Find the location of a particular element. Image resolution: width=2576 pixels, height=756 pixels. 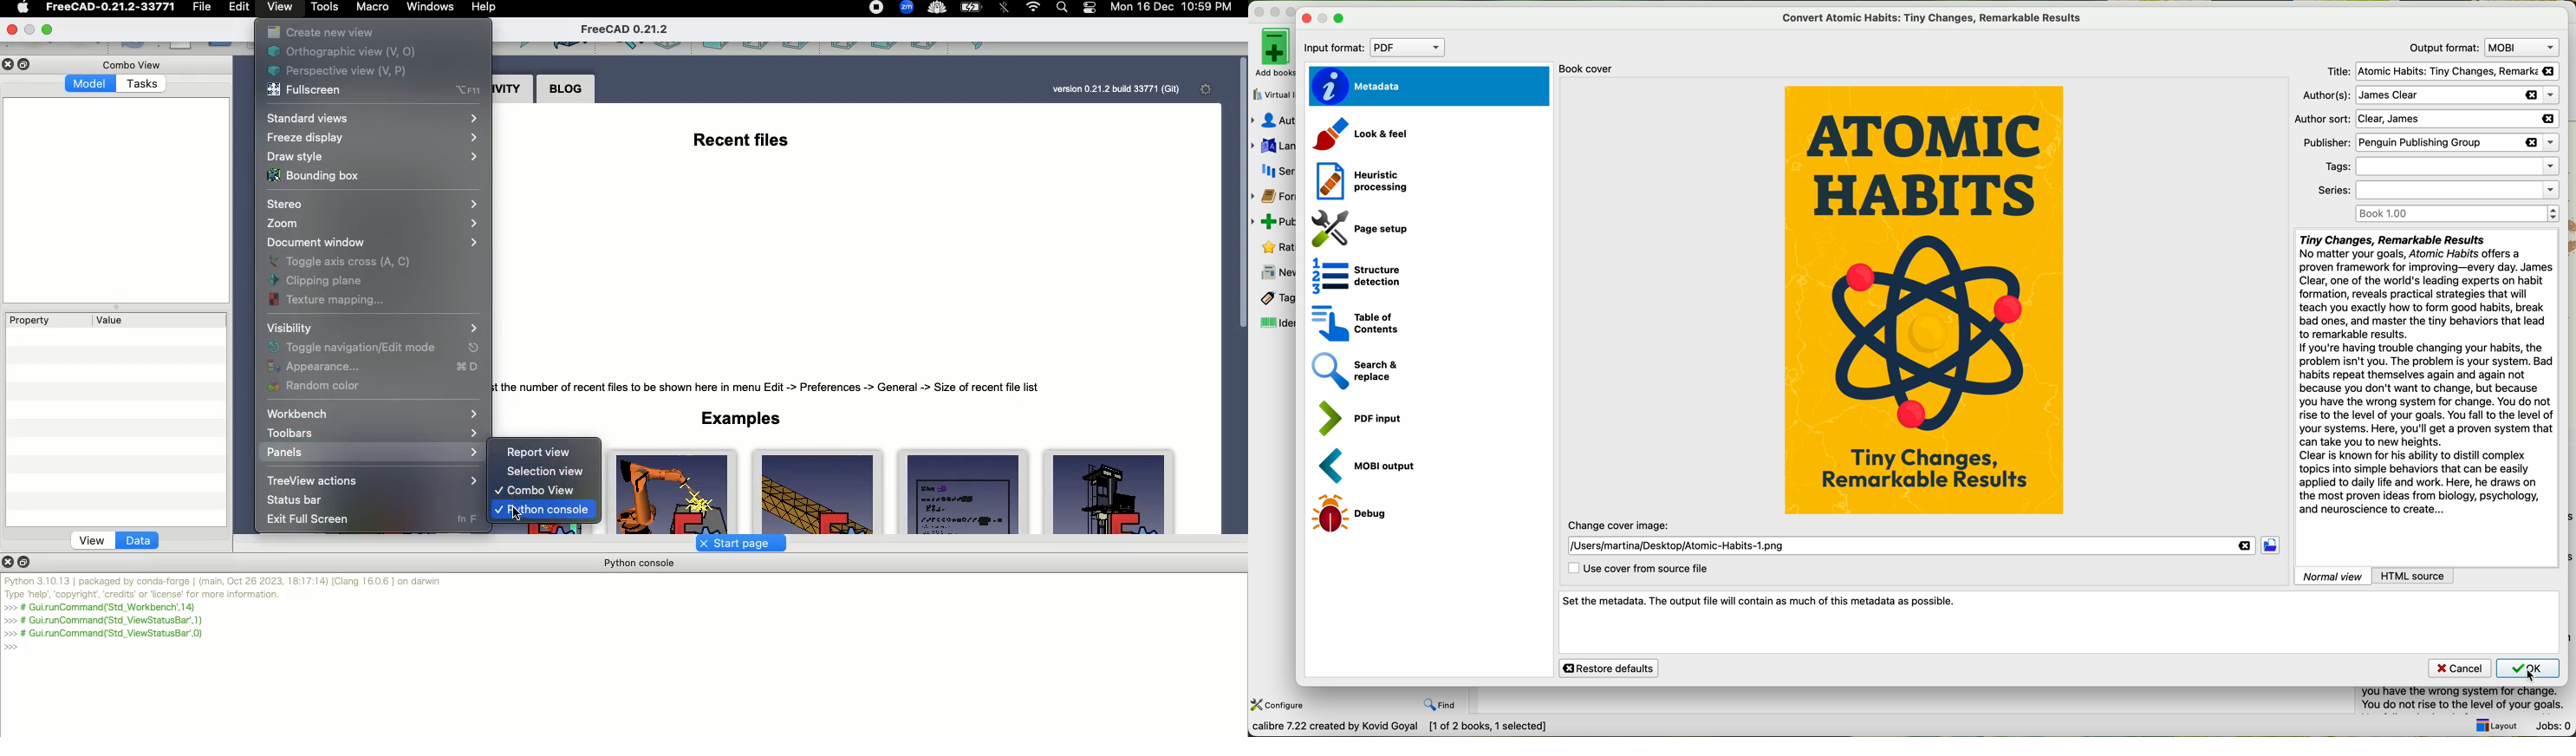

series is located at coordinates (2433, 191).